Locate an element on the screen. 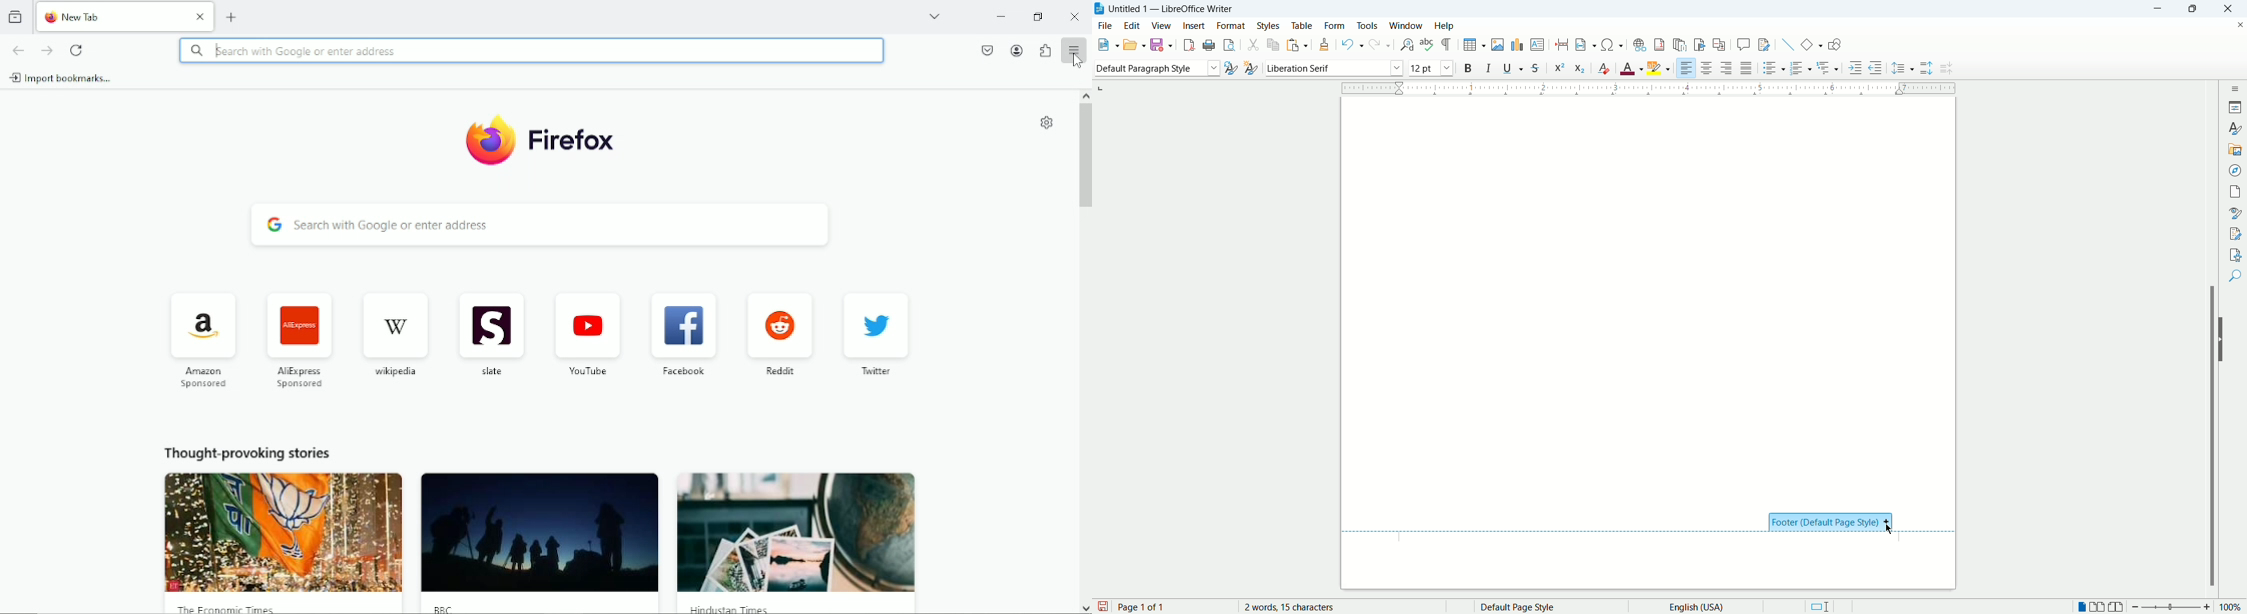  save is located at coordinates (1103, 606).